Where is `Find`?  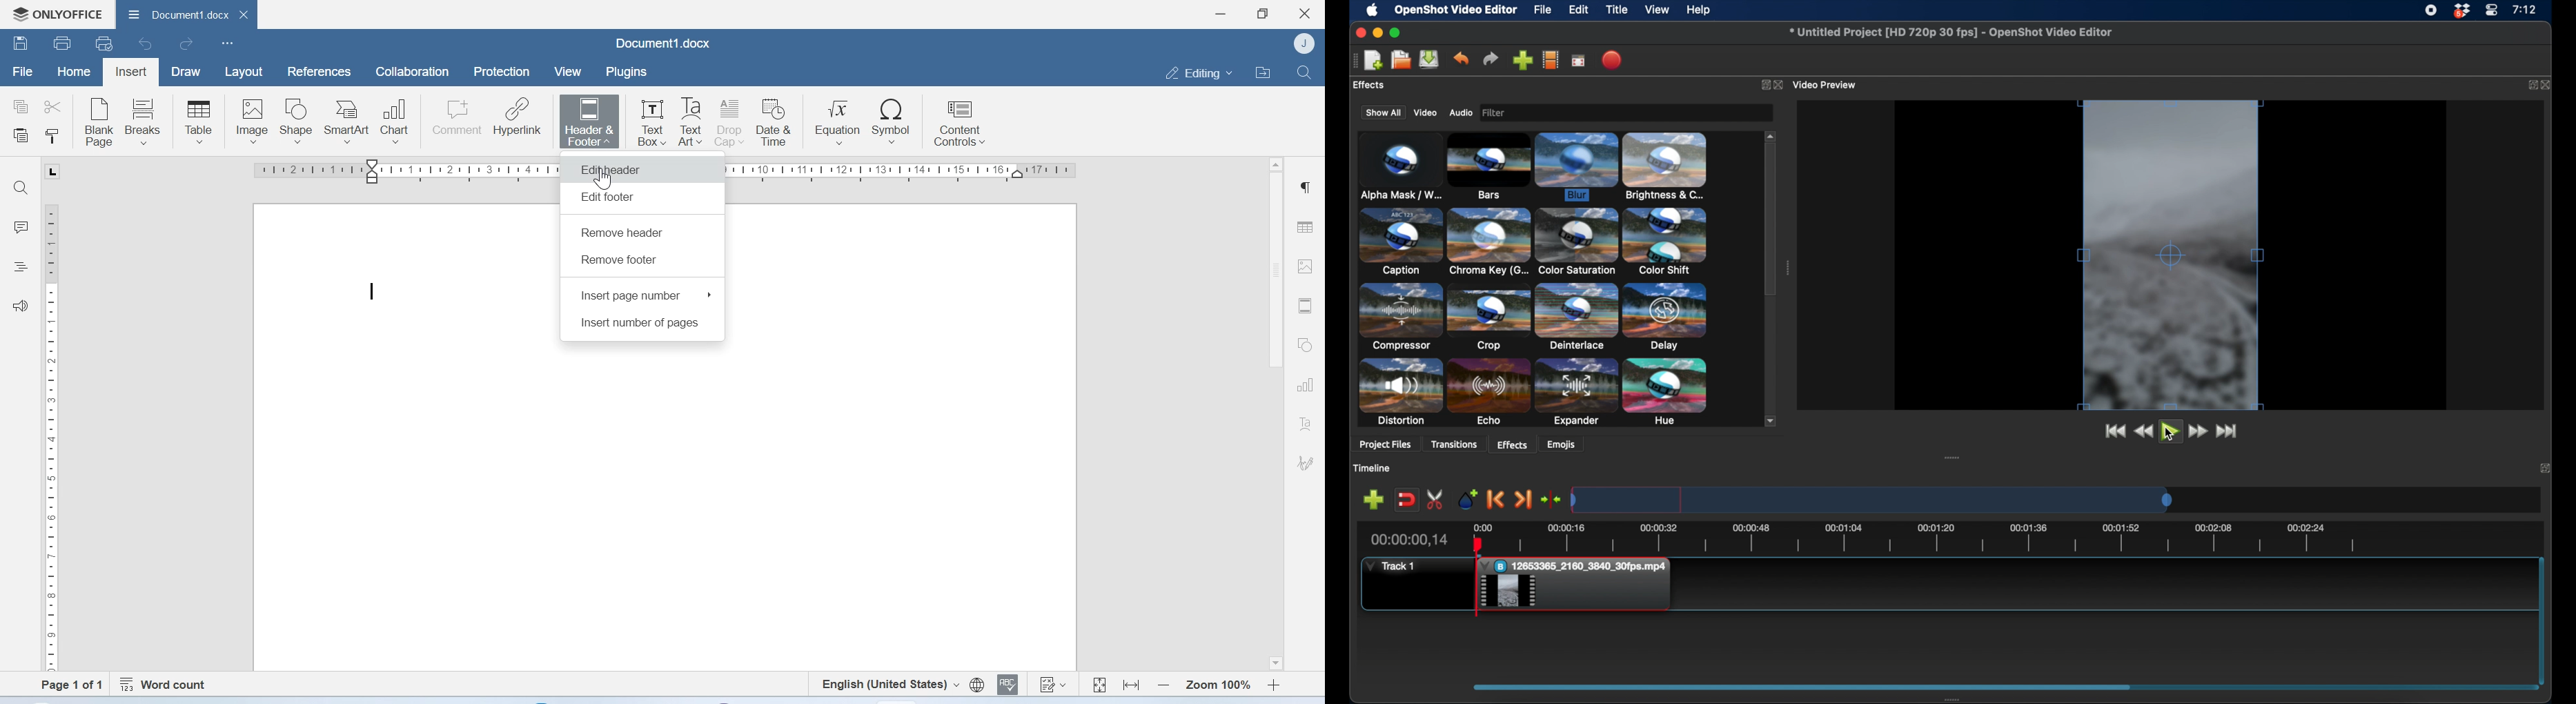
Find is located at coordinates (24, 188).